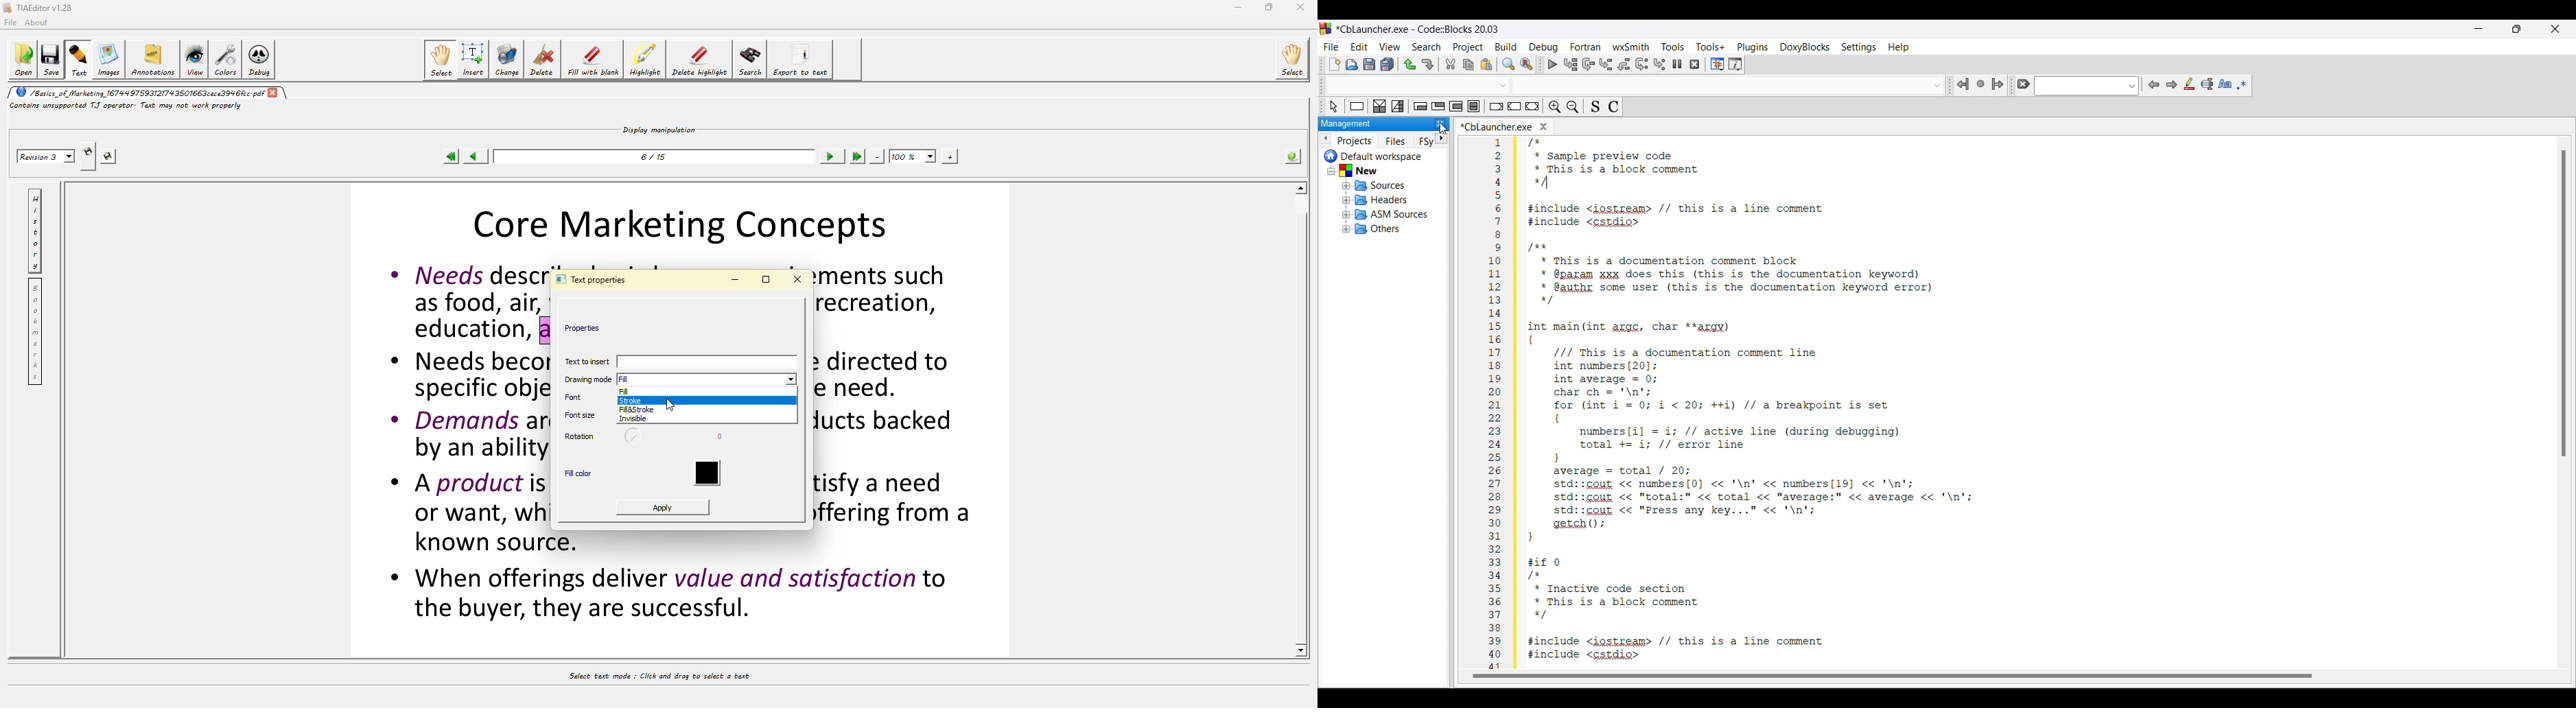 The width and height of the screenshot is (2576, 728). What do you see at coordinates (1428, 64) in the screenshot?
I see `Redo` at bounding box center [1428, 64].